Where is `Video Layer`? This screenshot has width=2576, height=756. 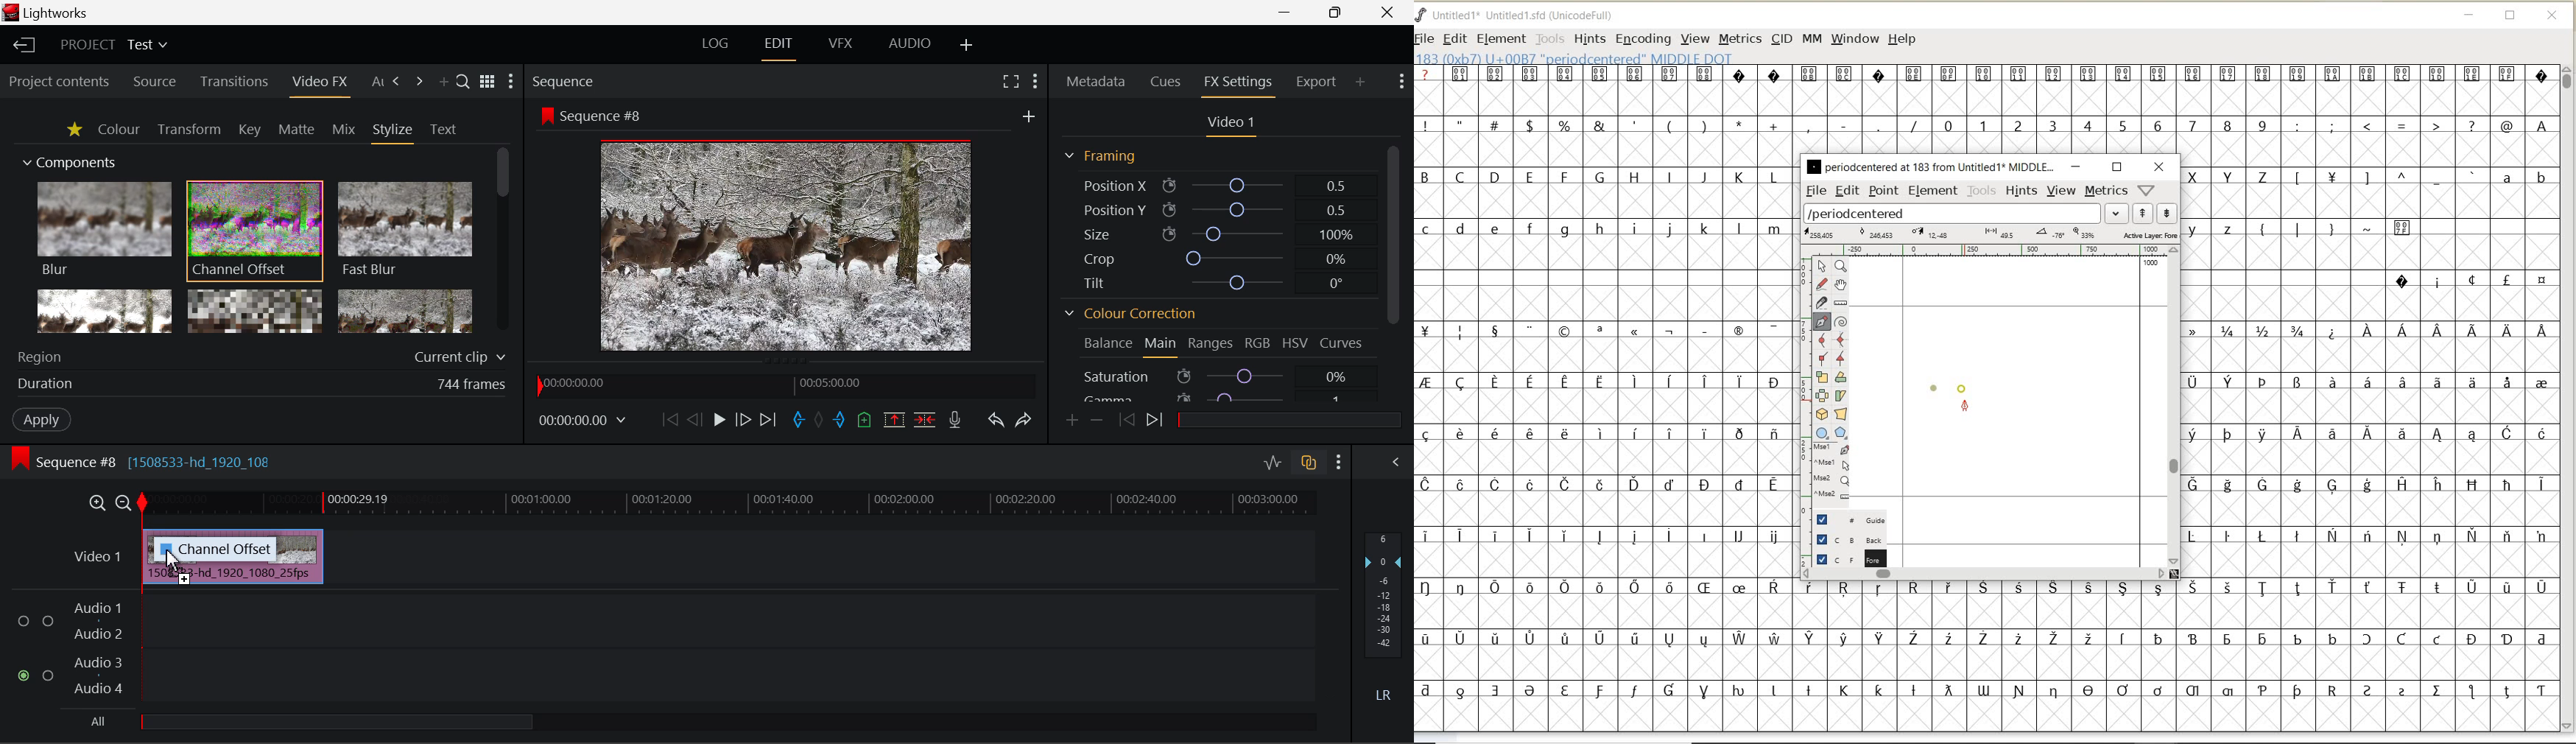
Video Layer is located at coordinates (99, 560).